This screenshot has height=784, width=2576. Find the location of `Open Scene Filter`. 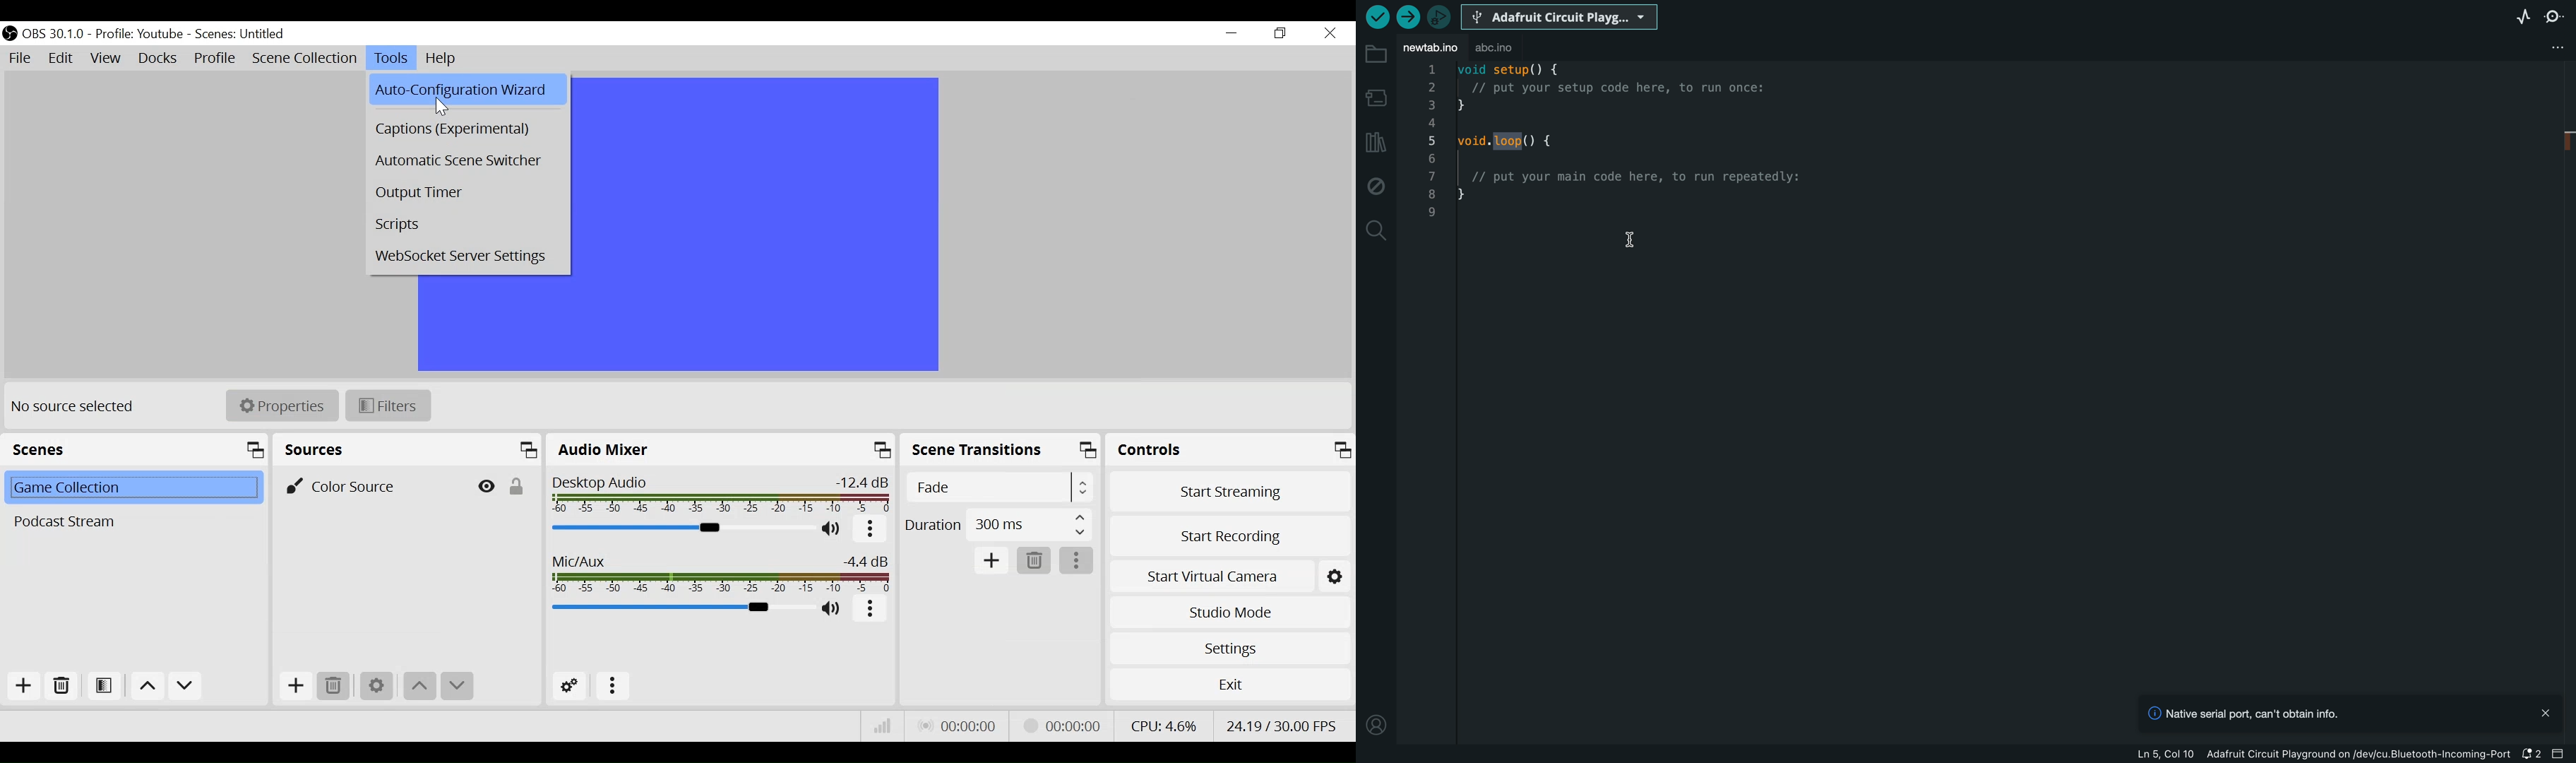

Open Scene Filter is located at coordinates (104, 686).